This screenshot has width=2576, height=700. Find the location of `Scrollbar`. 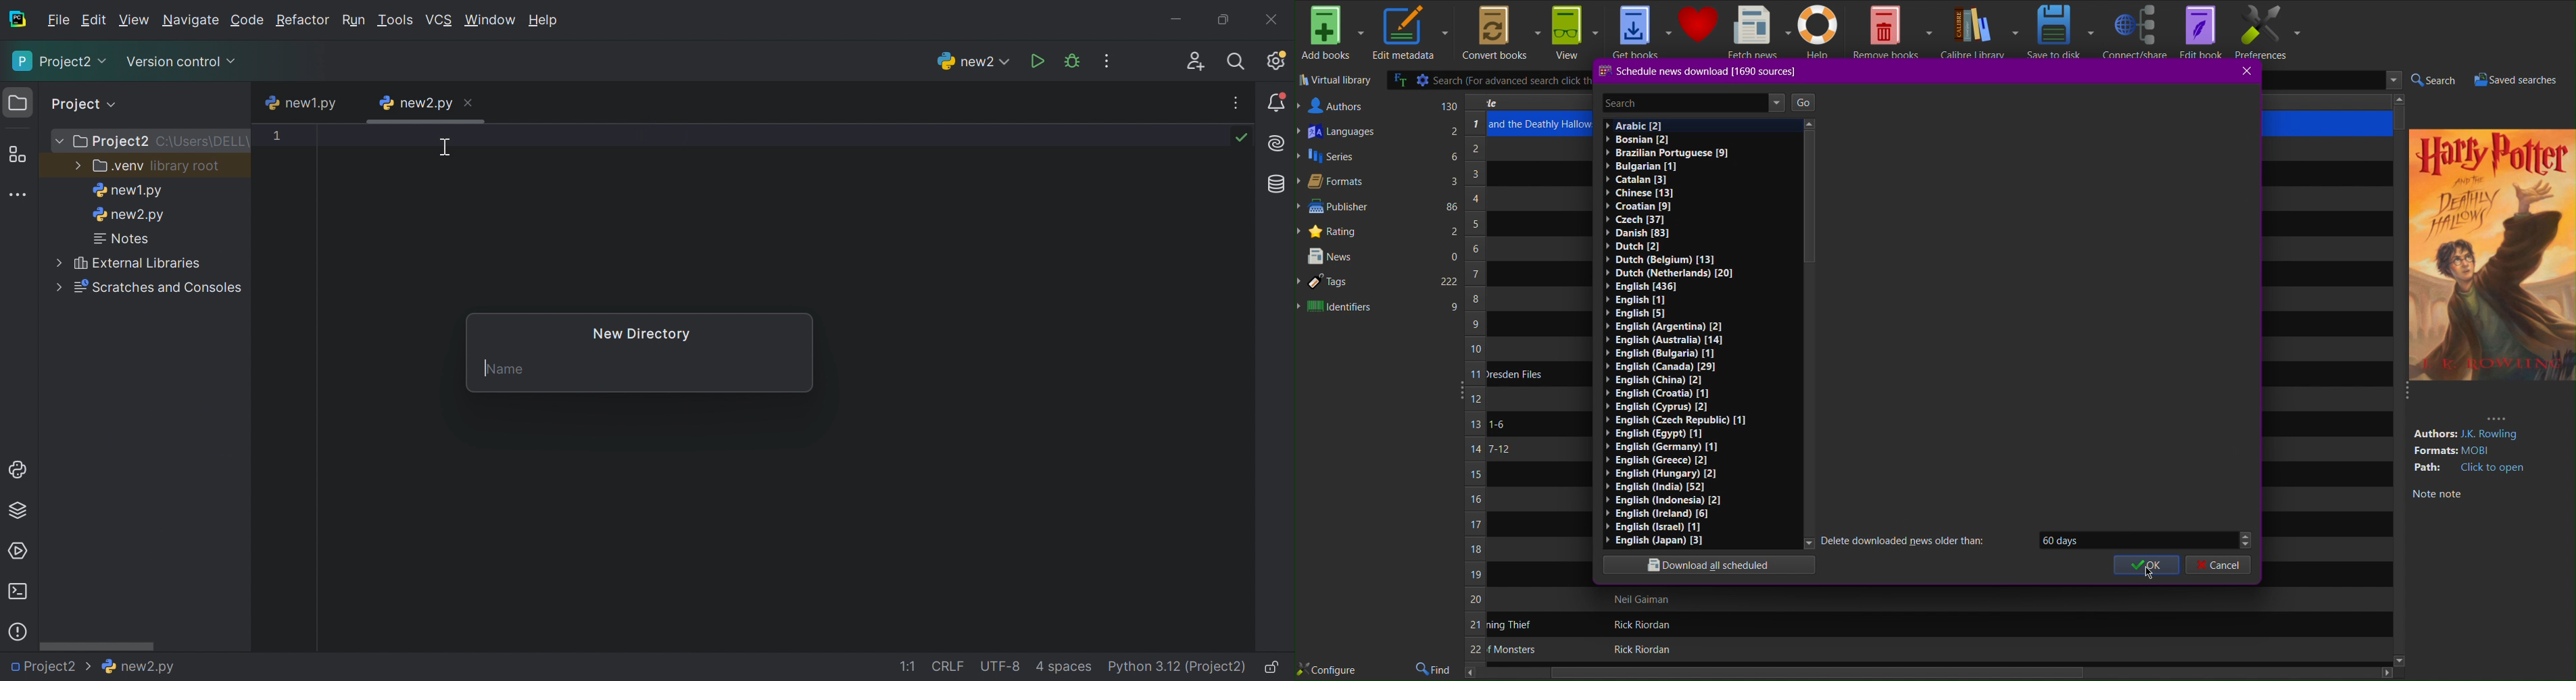

Scrollbar is located at coordinates (2400, 110).